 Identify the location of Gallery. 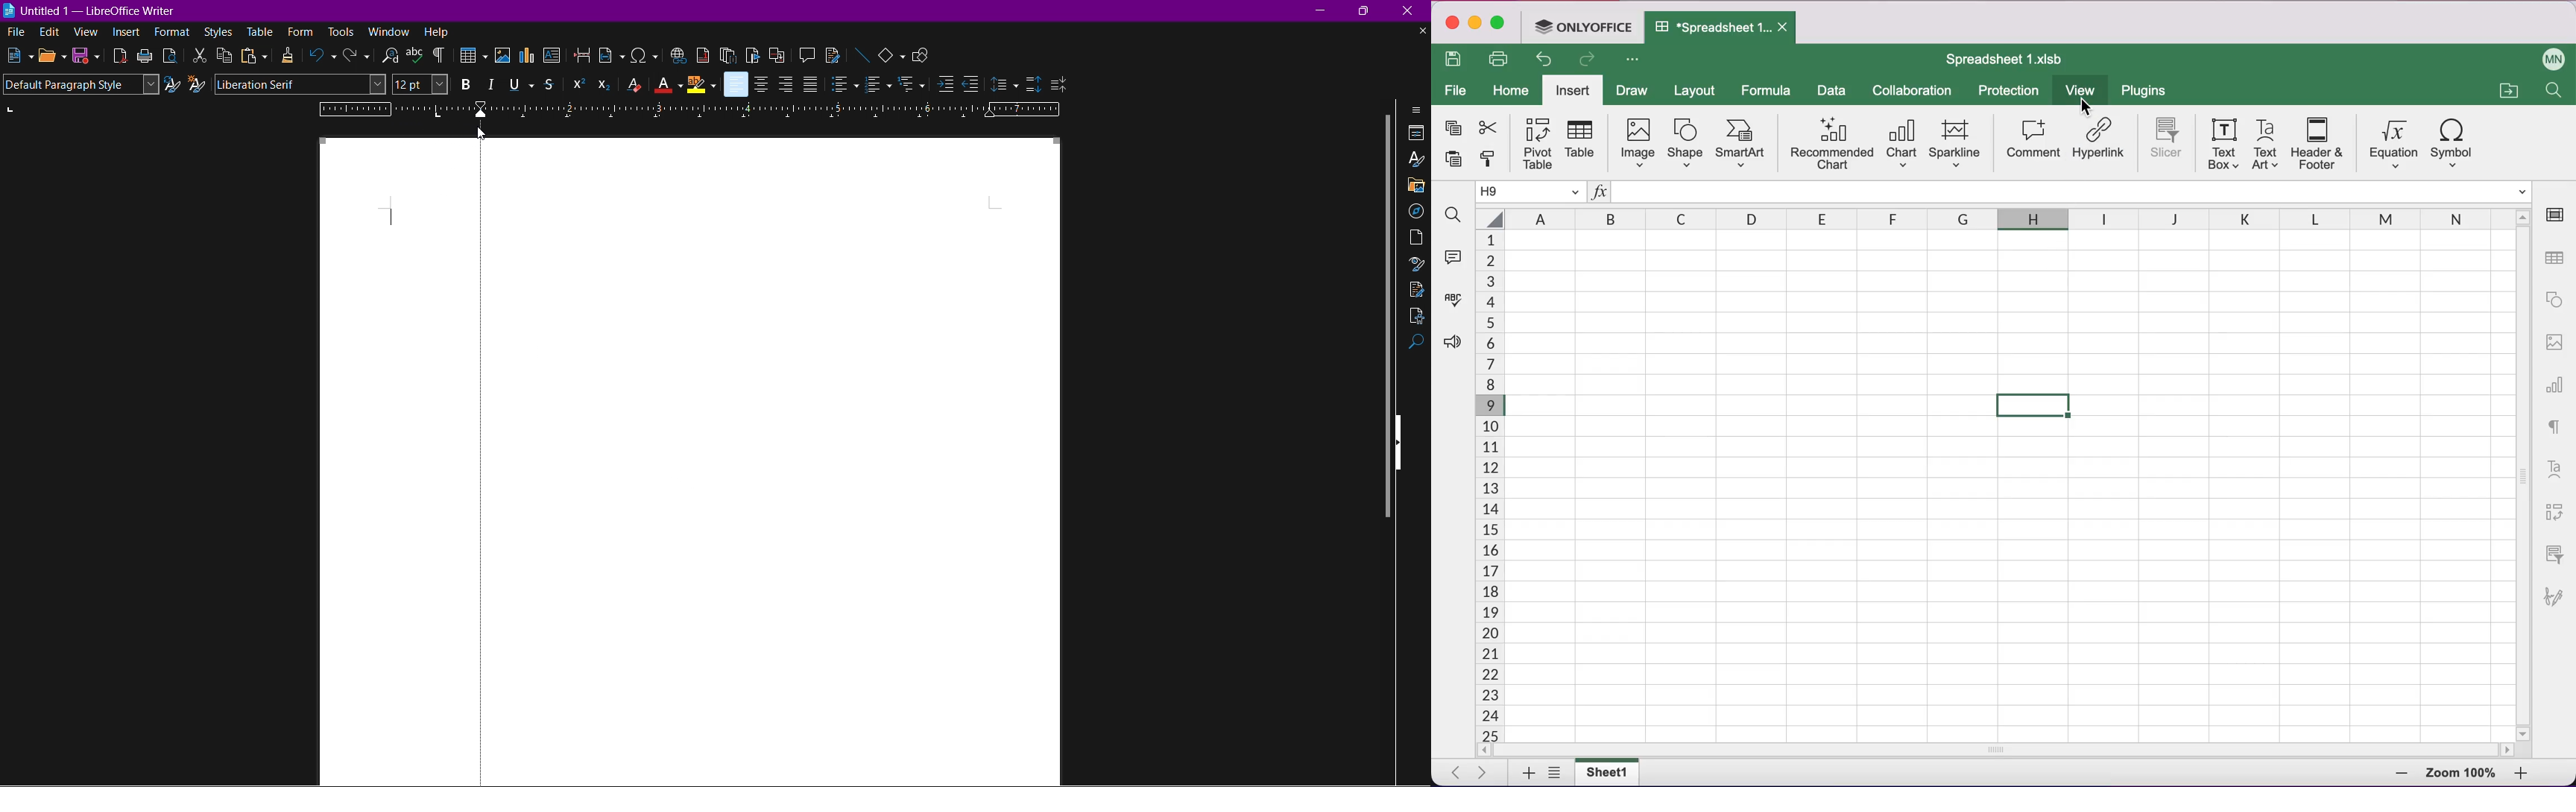
(1416, 185).